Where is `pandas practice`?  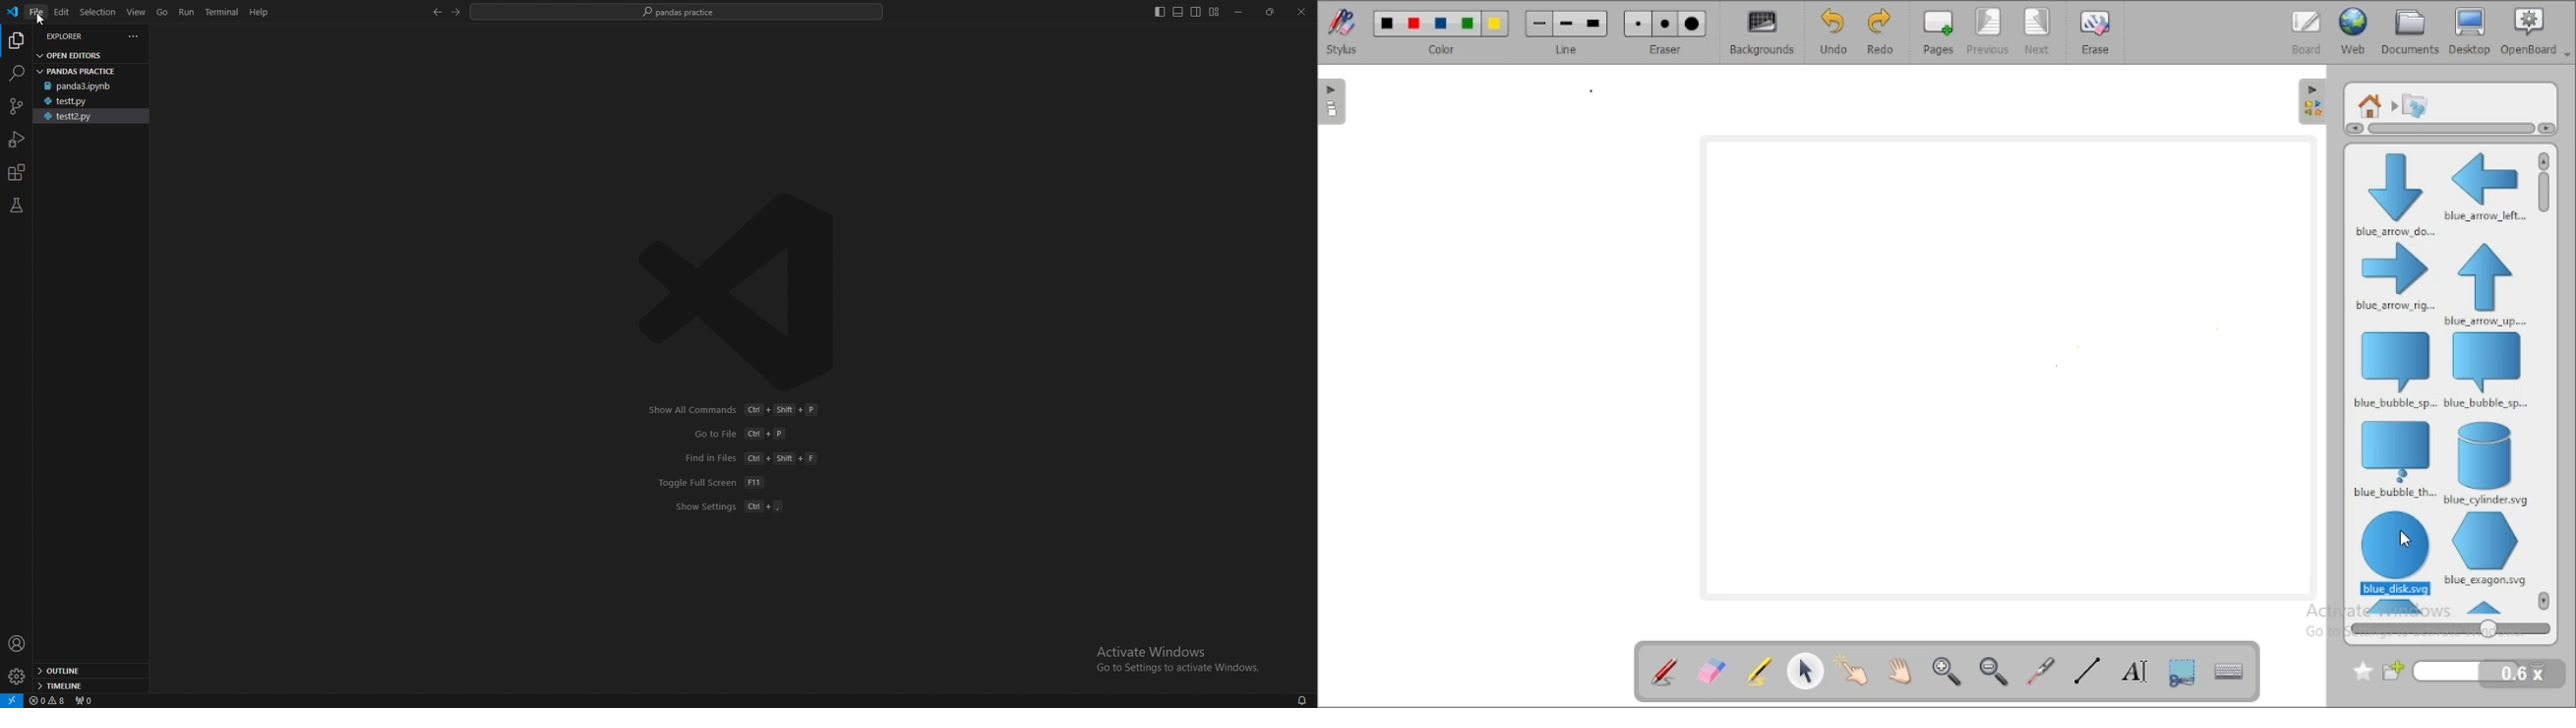 pandas practice is located at coordinates (86, 71).